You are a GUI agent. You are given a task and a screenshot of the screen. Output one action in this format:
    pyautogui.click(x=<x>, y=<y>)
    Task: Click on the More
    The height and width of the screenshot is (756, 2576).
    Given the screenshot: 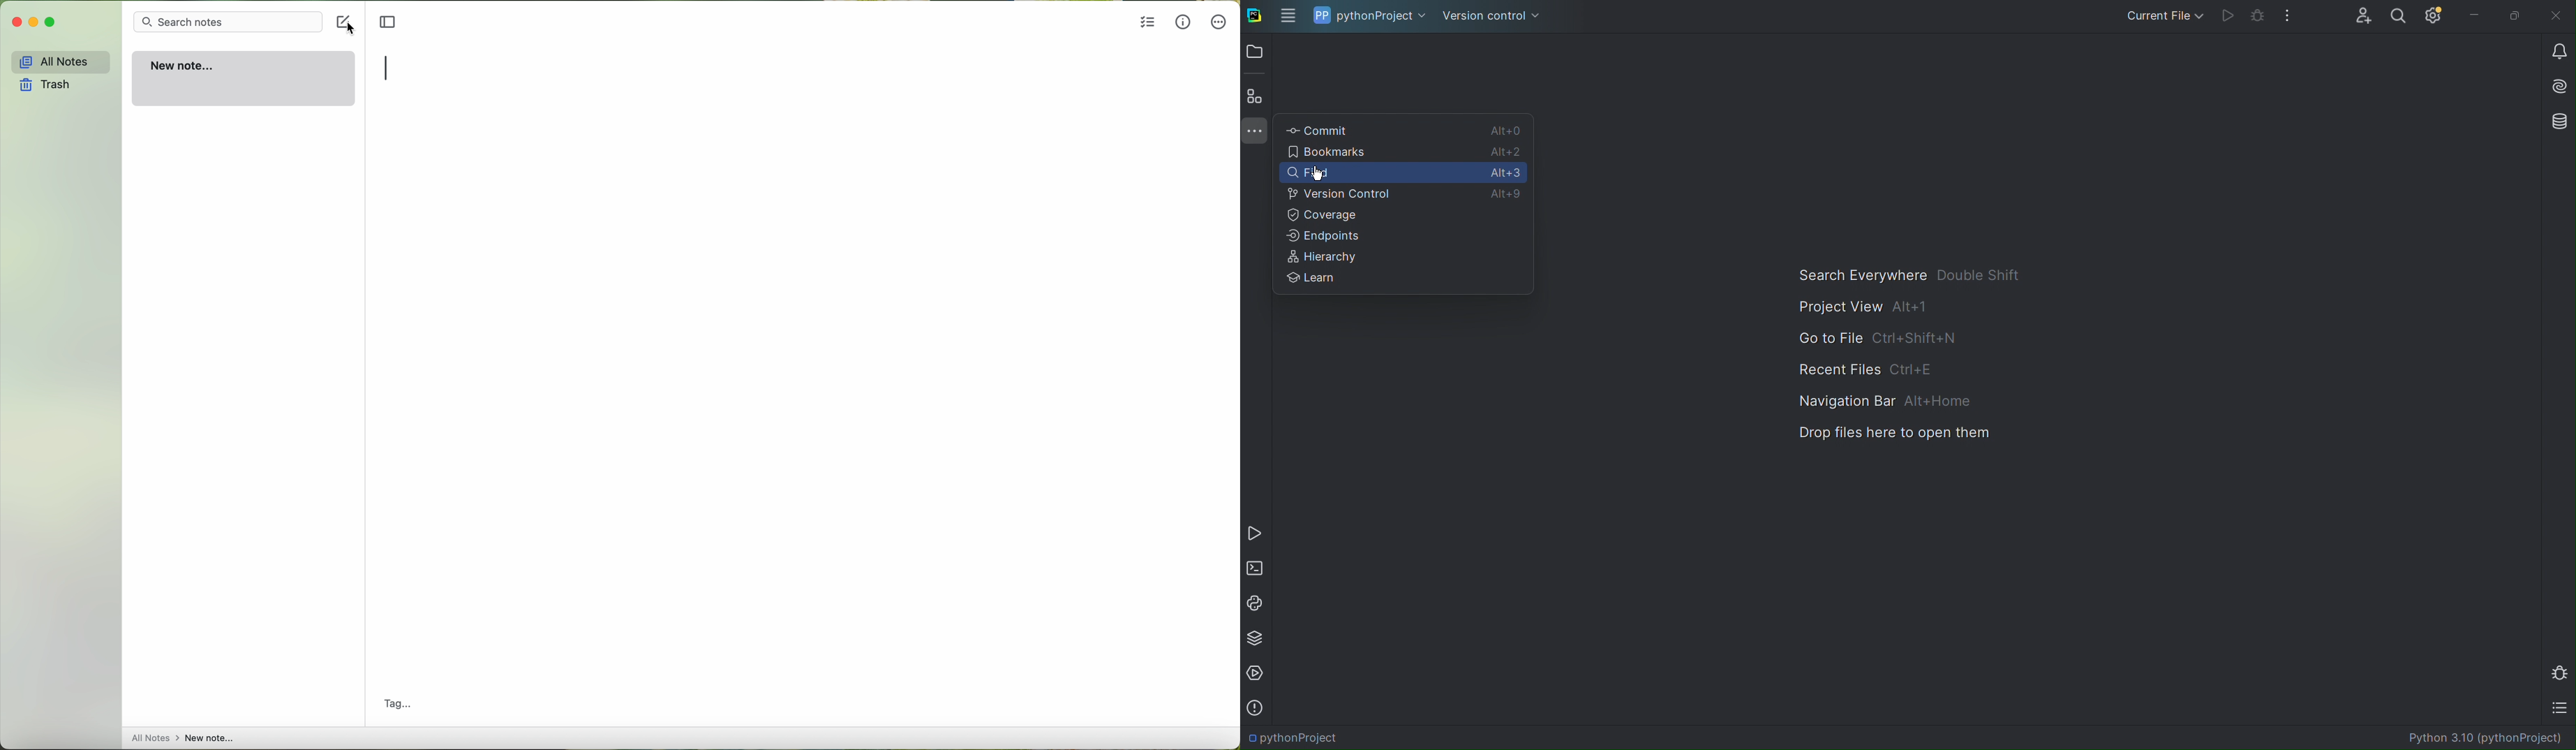 What is the action you would take?
    pyautogui.click(x=1253, y=128)
    